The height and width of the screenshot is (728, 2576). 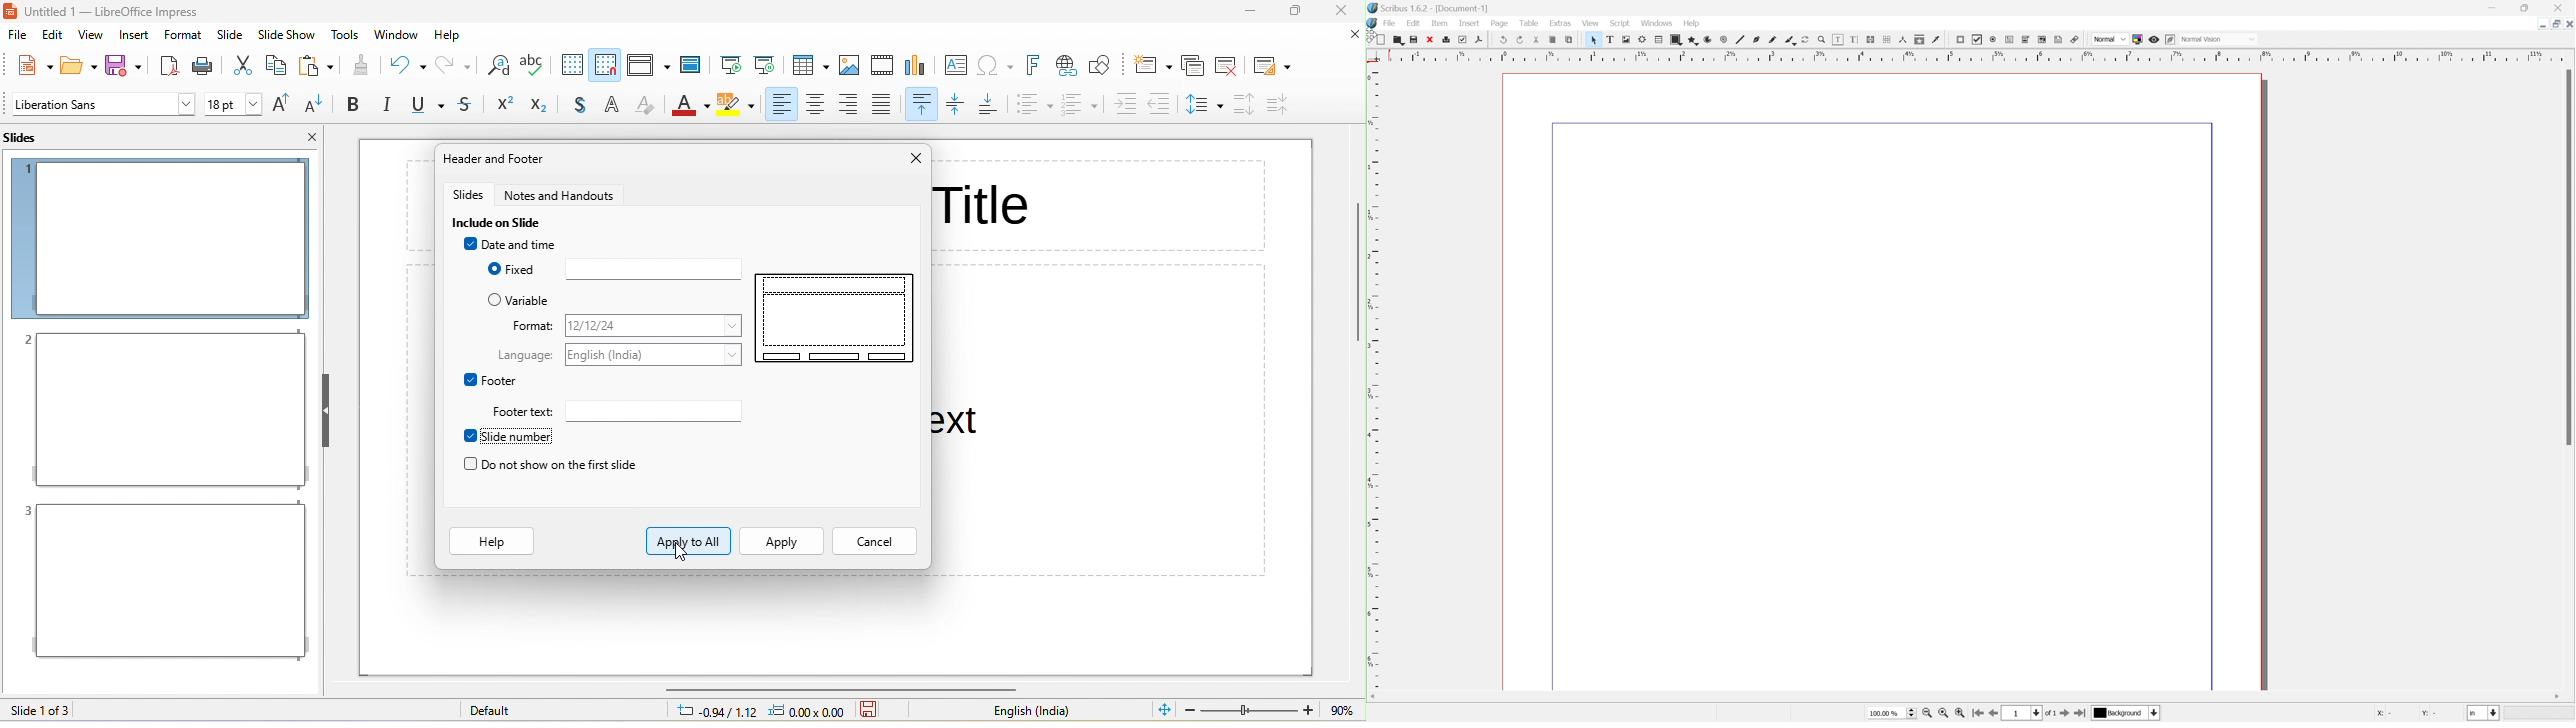 I want to click on chart, so click(x=919, y=67).